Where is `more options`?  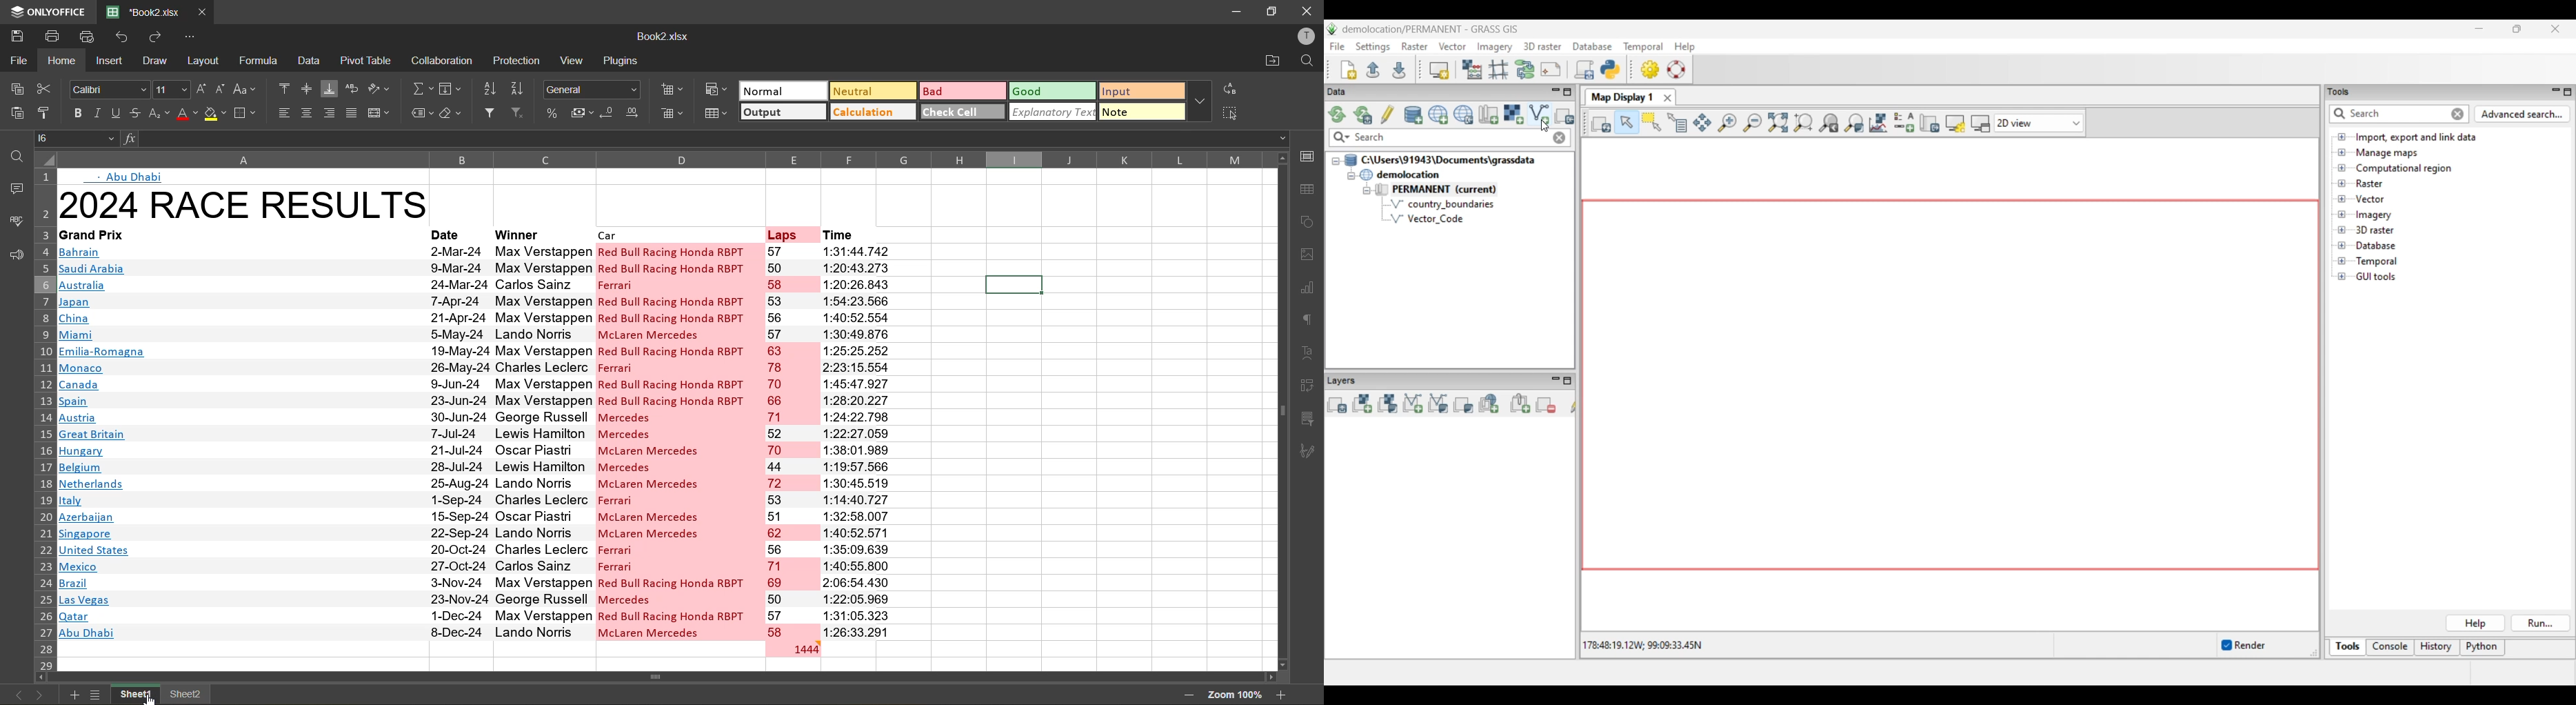
more options is located at coordinates (1200, 99).